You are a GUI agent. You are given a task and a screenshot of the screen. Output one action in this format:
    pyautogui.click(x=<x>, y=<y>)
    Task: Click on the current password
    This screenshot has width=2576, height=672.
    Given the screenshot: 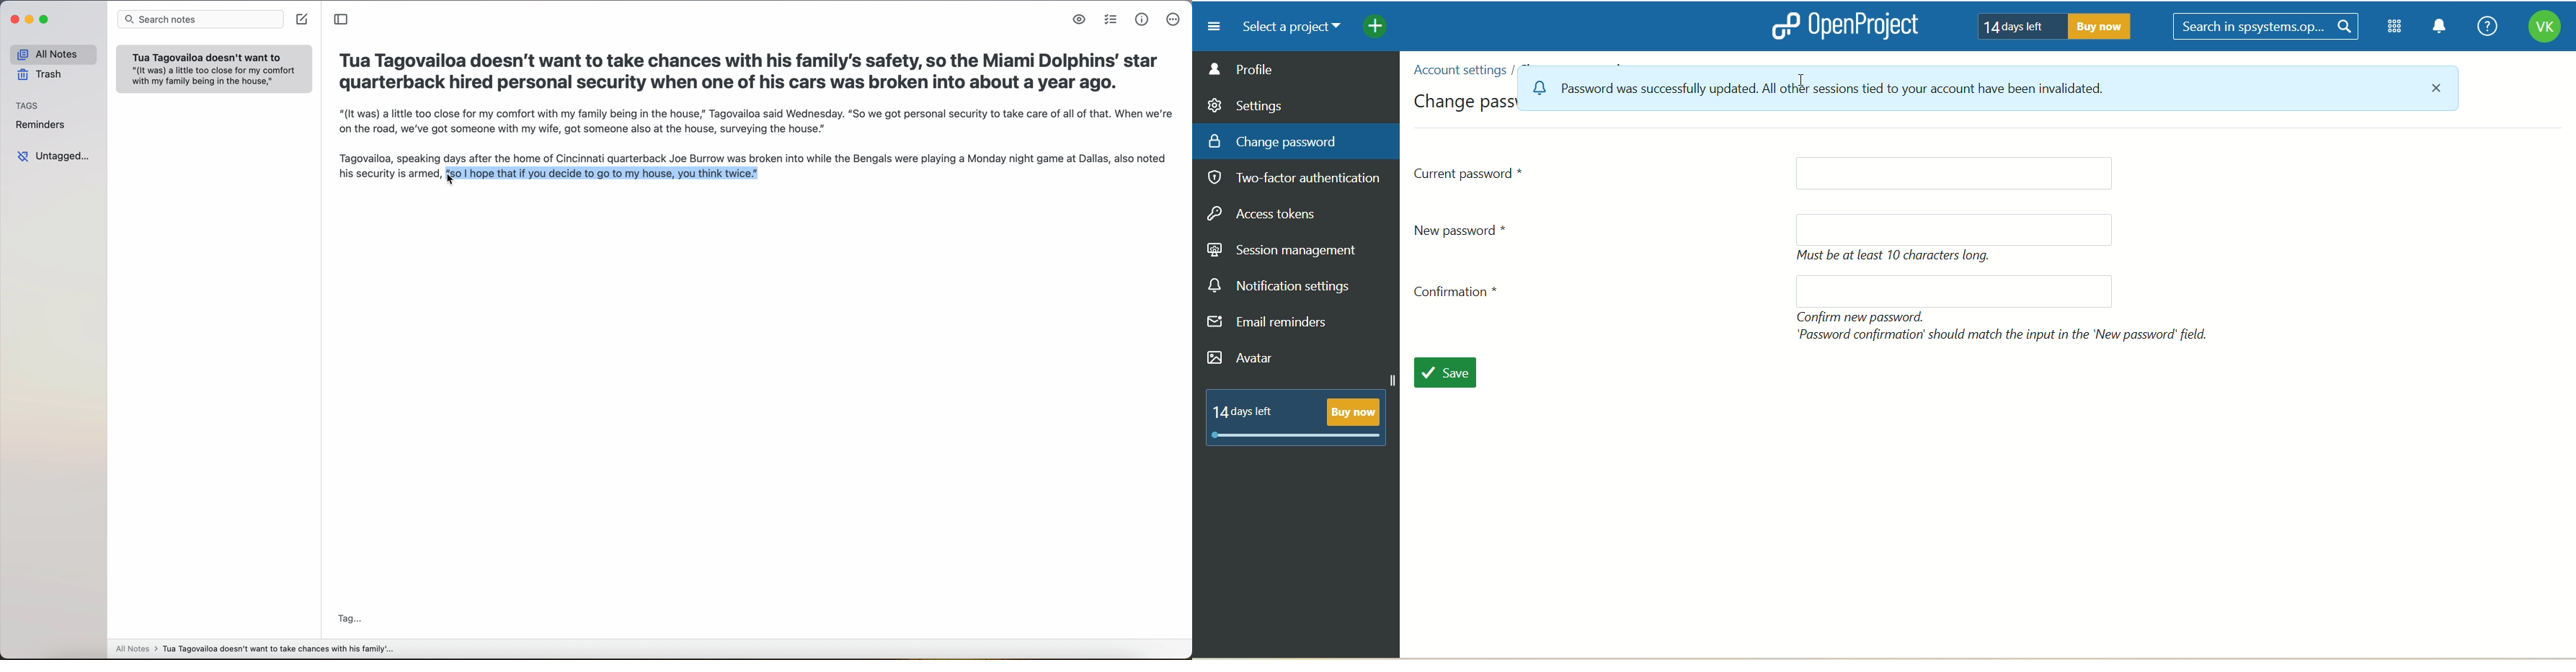 What is the action you would take?
    pyautogui.click(x=1470, y=172)
    